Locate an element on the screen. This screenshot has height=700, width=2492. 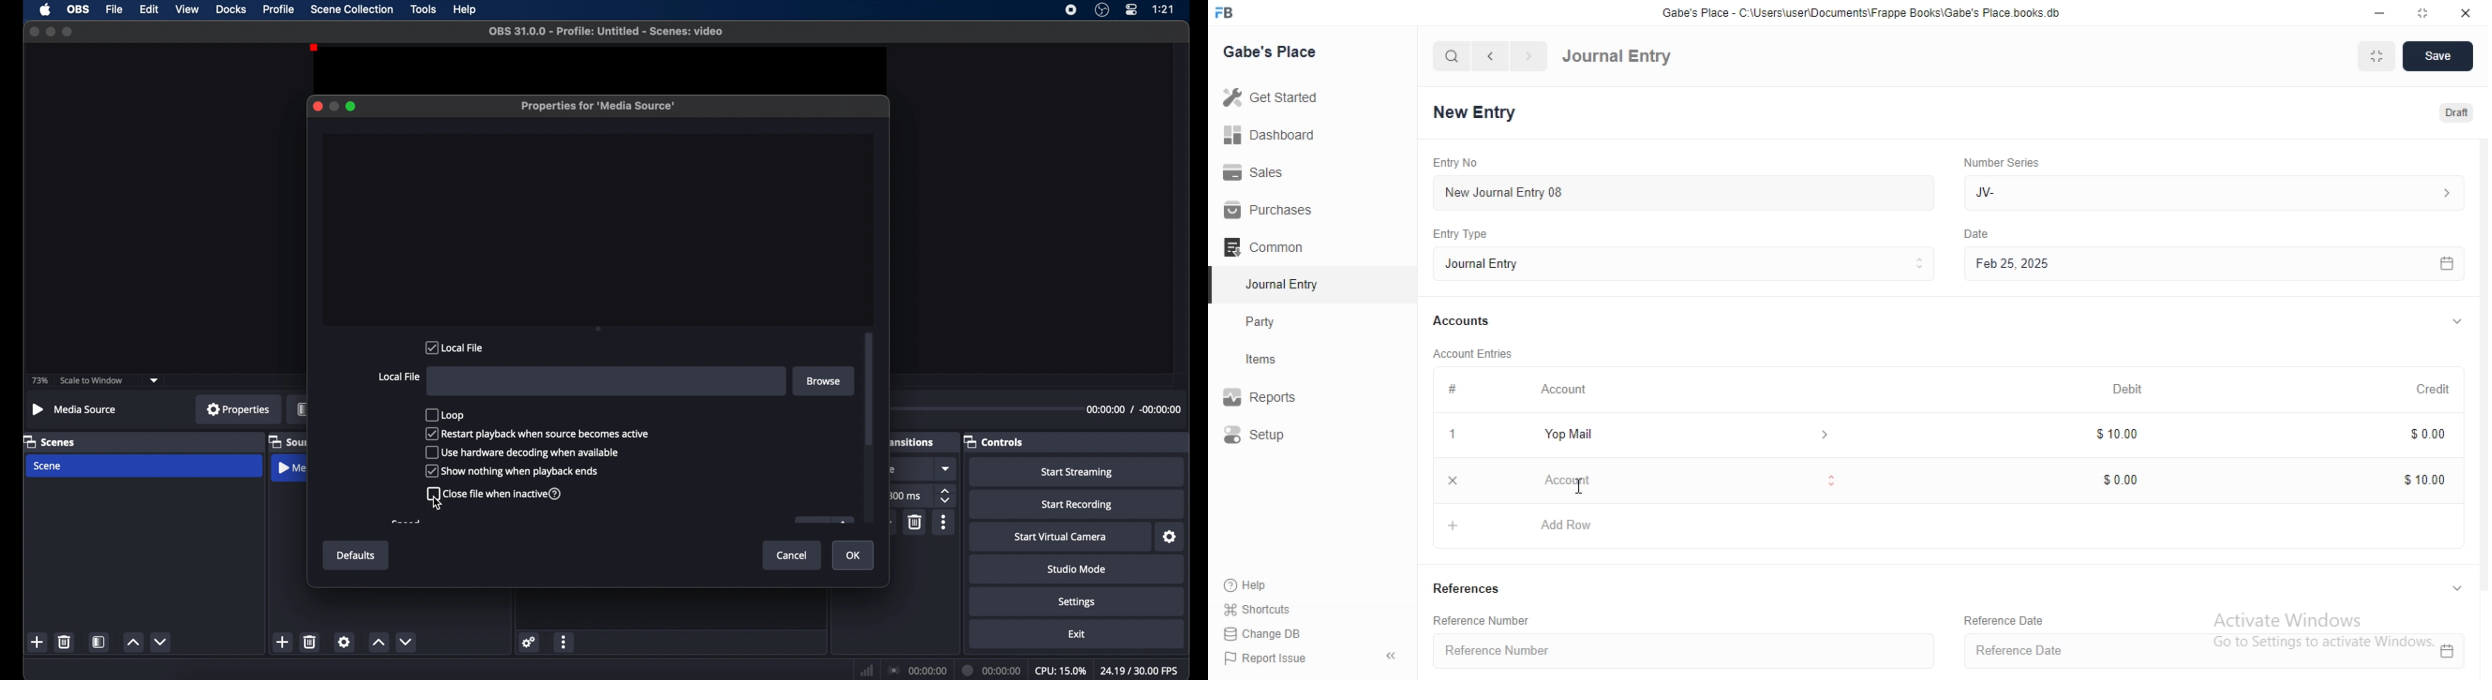
collapse sidebar is located at coordinates (1391, 657).